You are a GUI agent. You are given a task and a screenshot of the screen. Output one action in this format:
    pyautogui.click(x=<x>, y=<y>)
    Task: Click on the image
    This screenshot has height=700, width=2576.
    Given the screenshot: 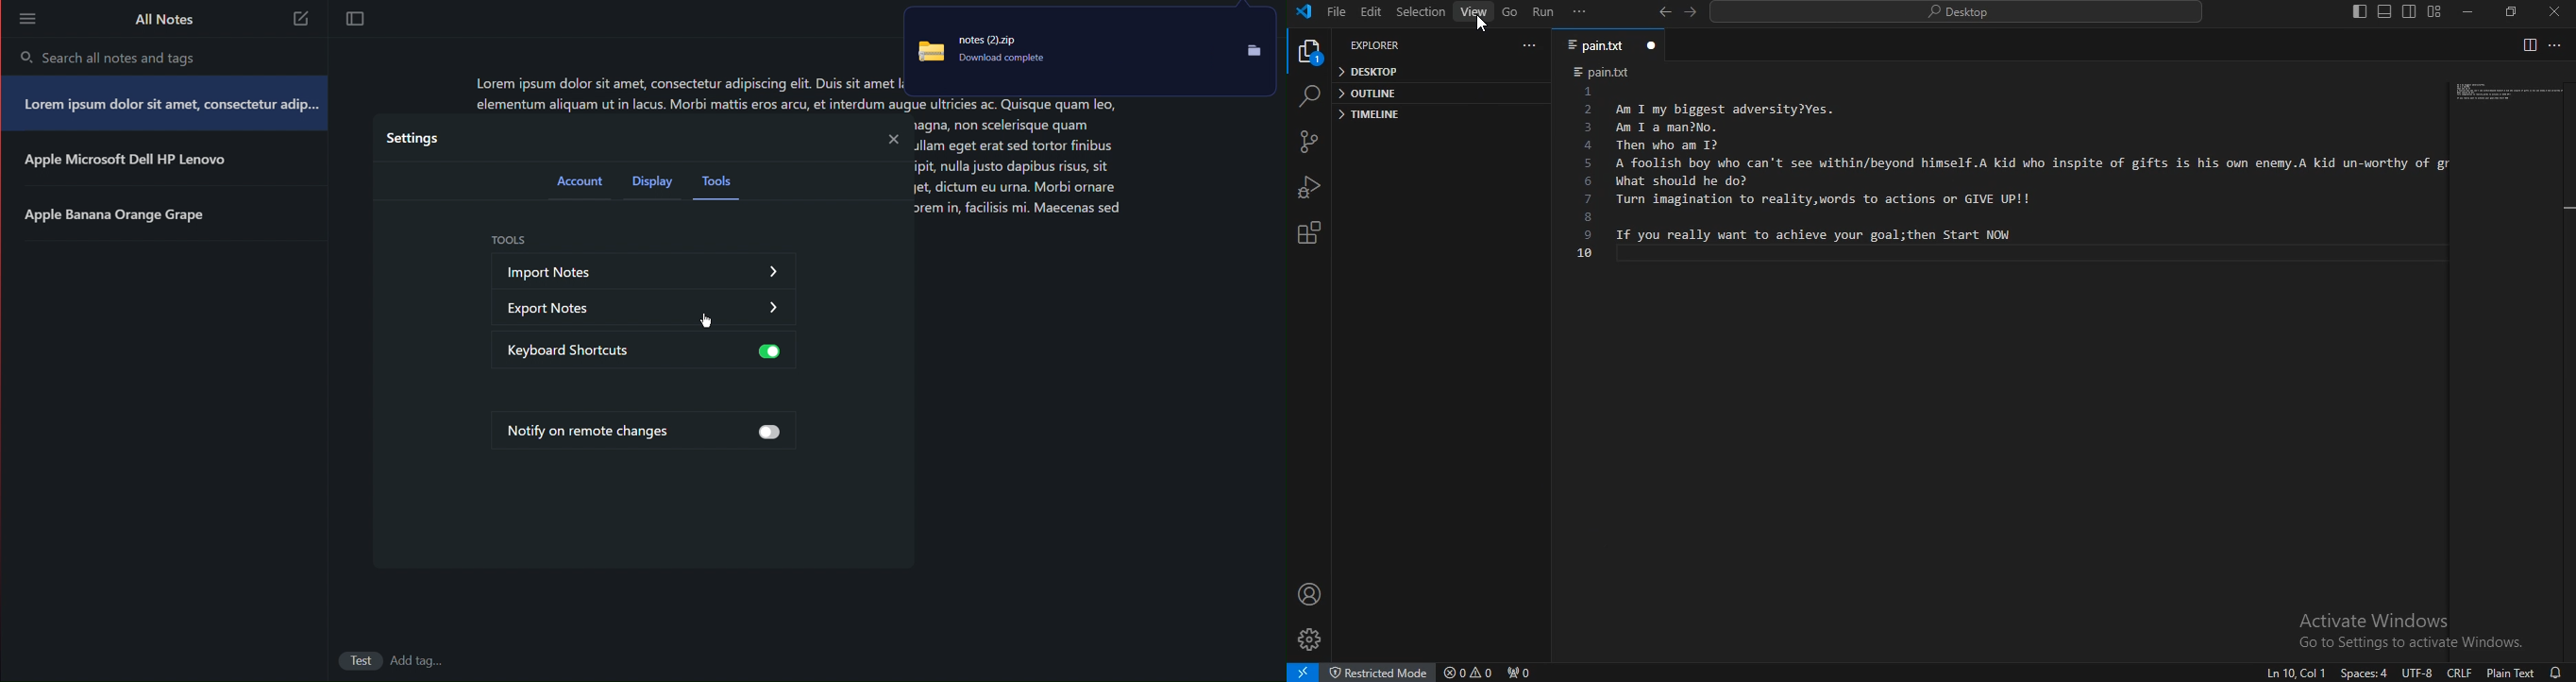 What is the action you would take?
    pyautogui.click(x=2507, y=94)
    